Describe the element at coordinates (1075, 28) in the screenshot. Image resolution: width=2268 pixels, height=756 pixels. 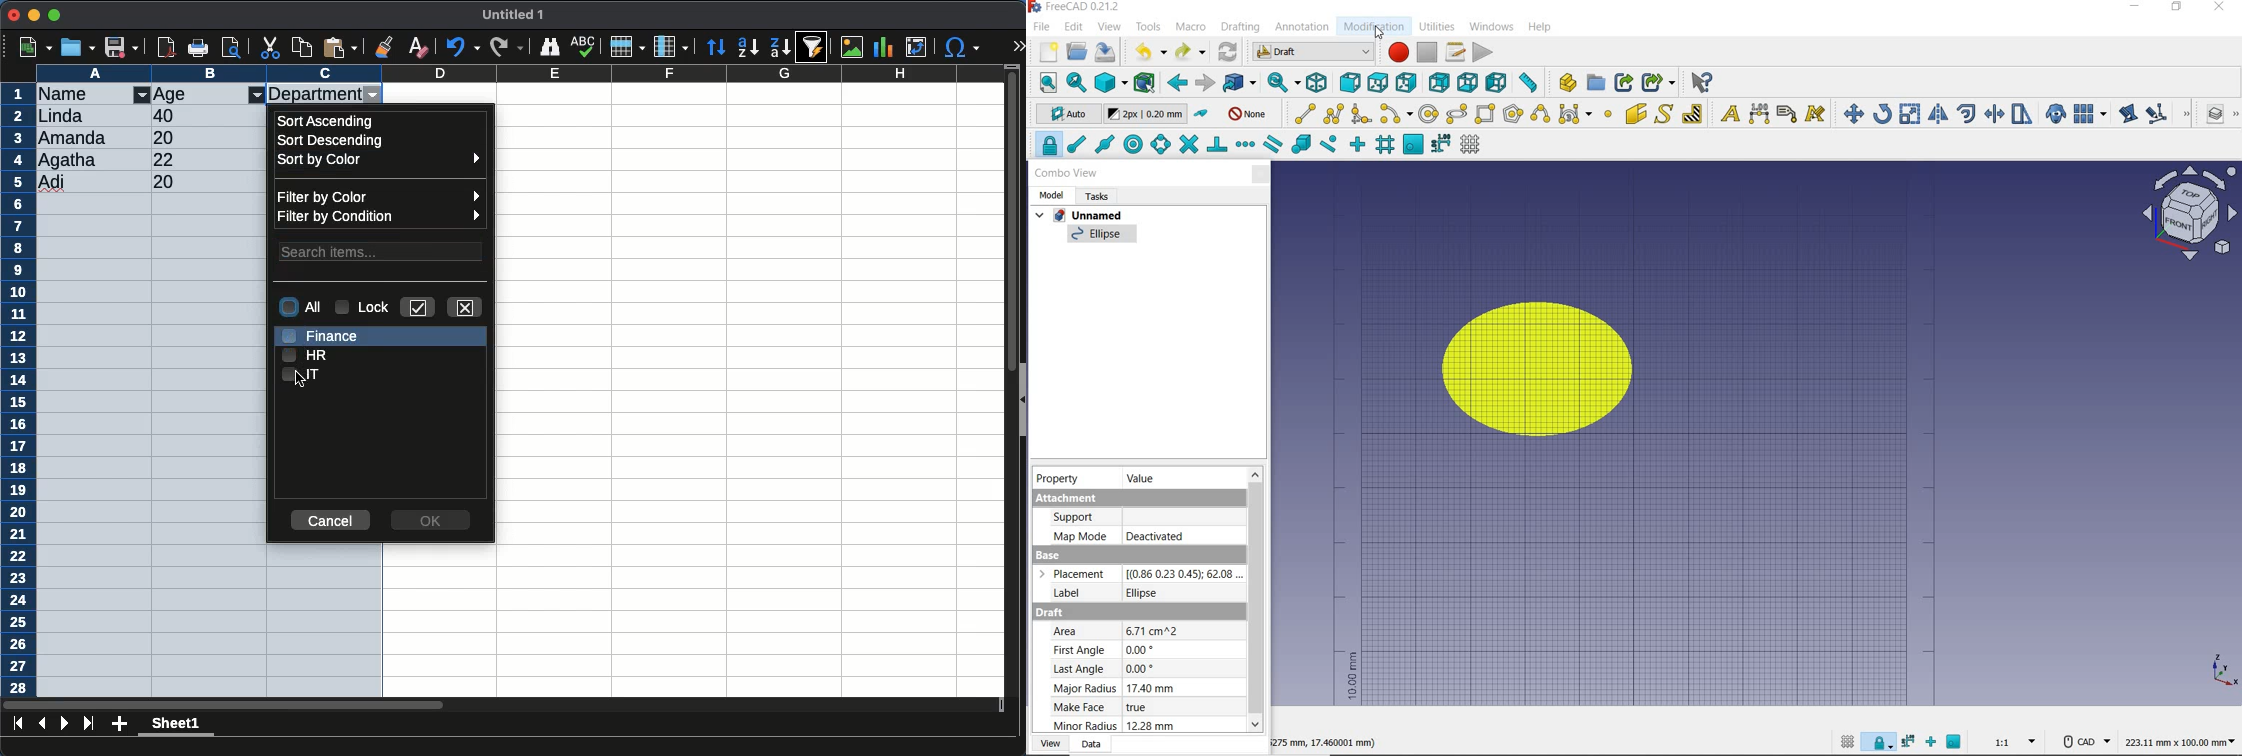
I see `edit` at that location.